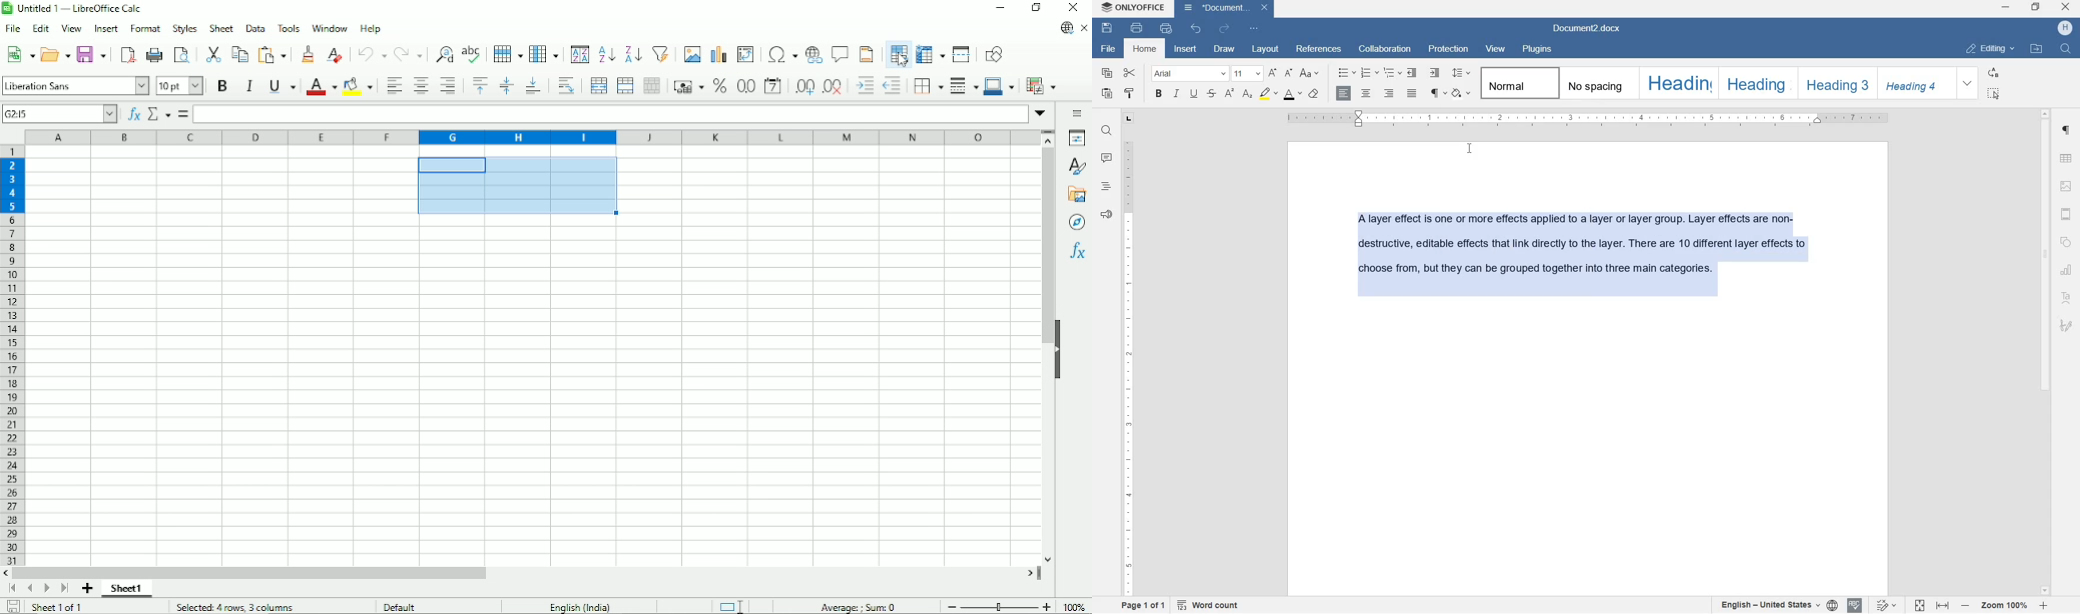 This screenshot has width=2100, height=616. What do you see at coordinates (370, 54) in the screenshot?
I see `undo` at bounding box center [370, 54].